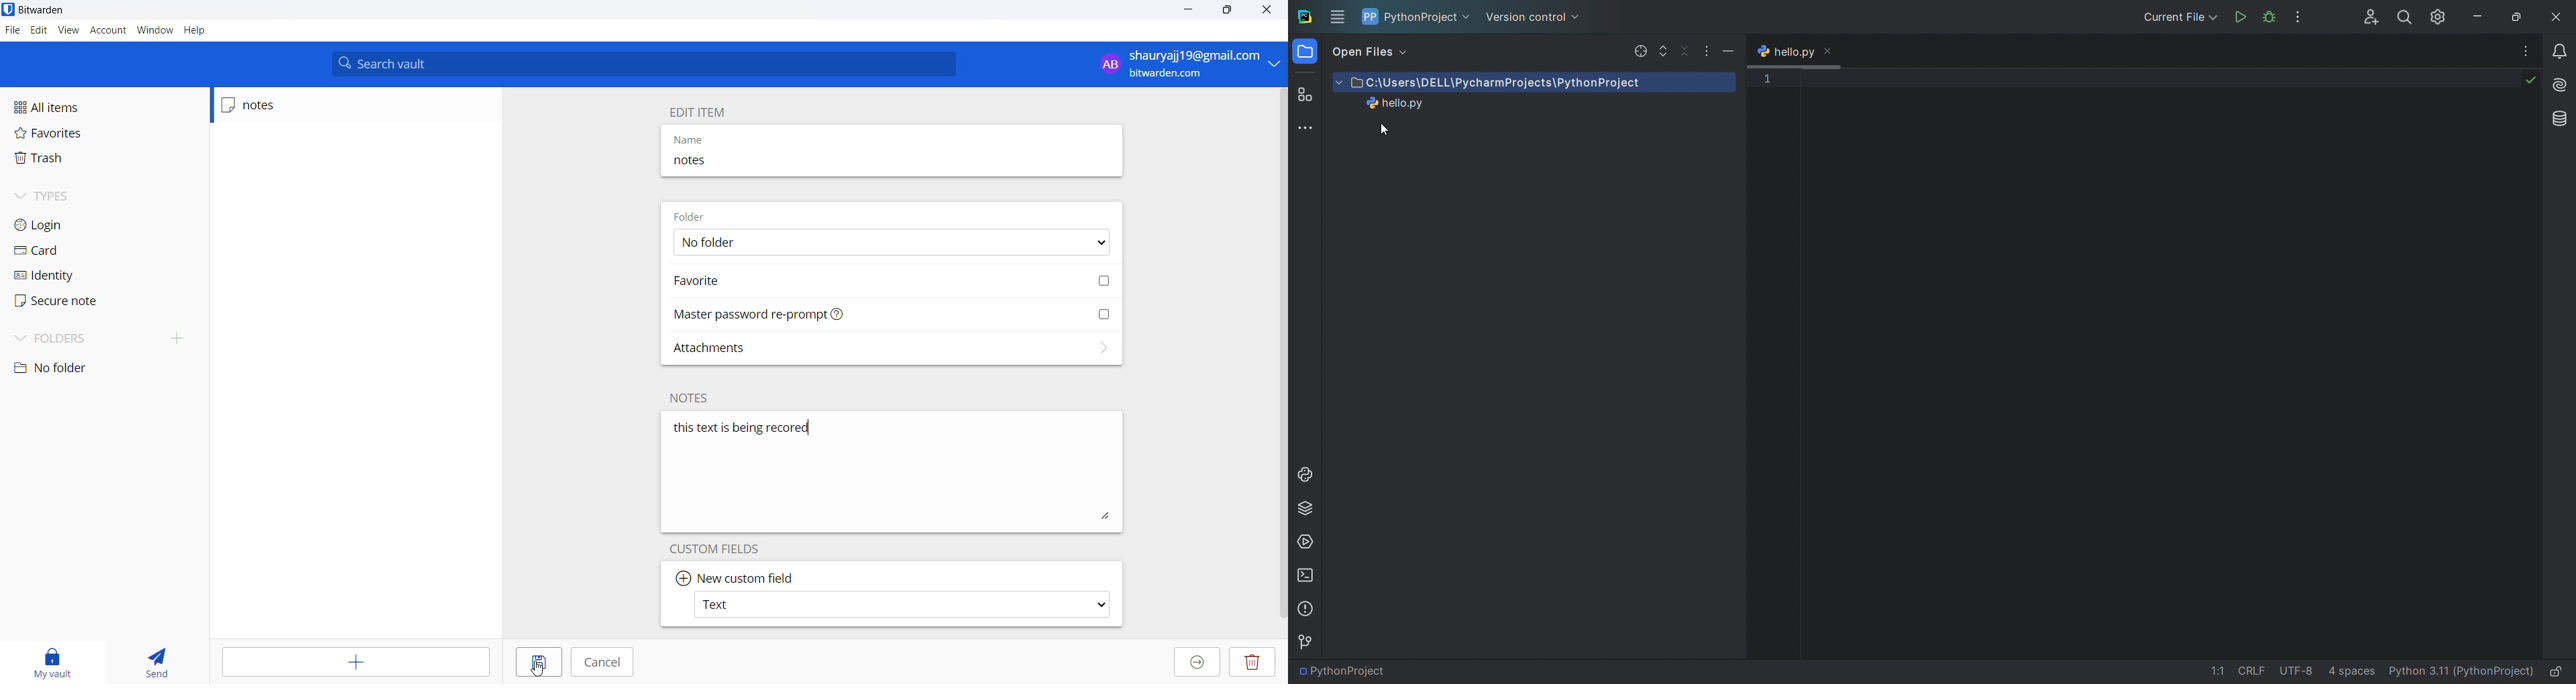  I want to click on save, so click(534, 661).